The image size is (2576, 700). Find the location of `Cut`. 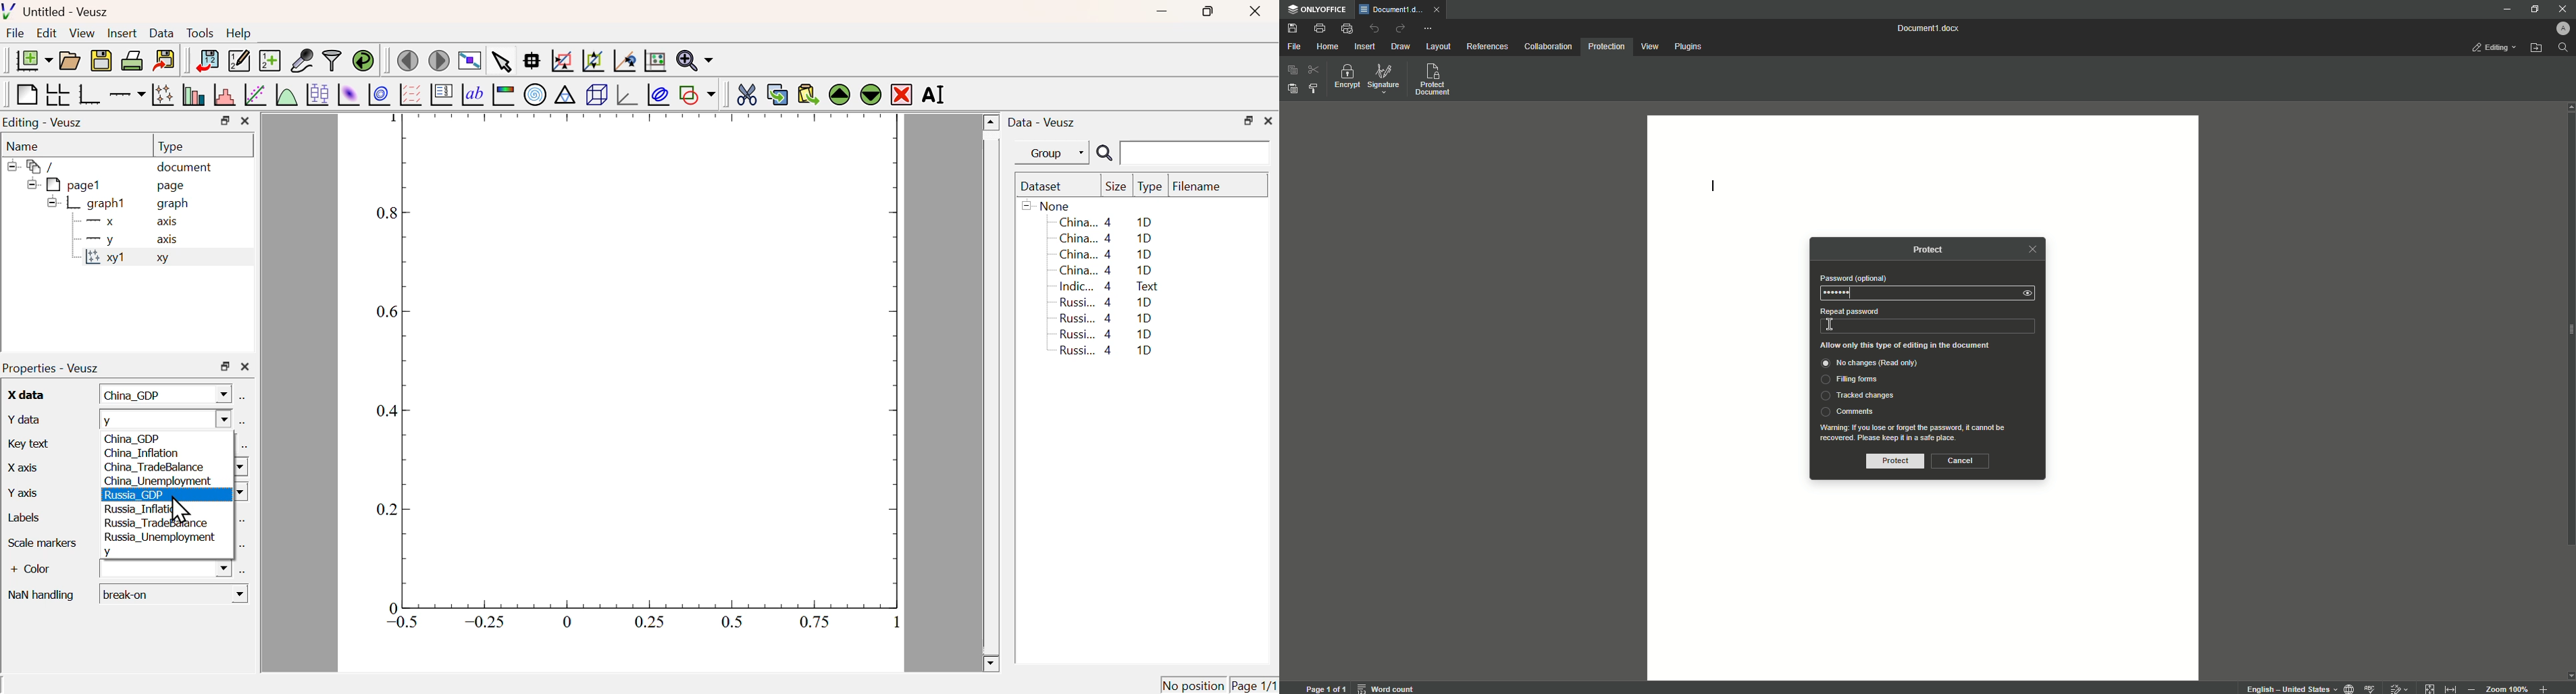

Cut is located at coordinates (1312, 70).